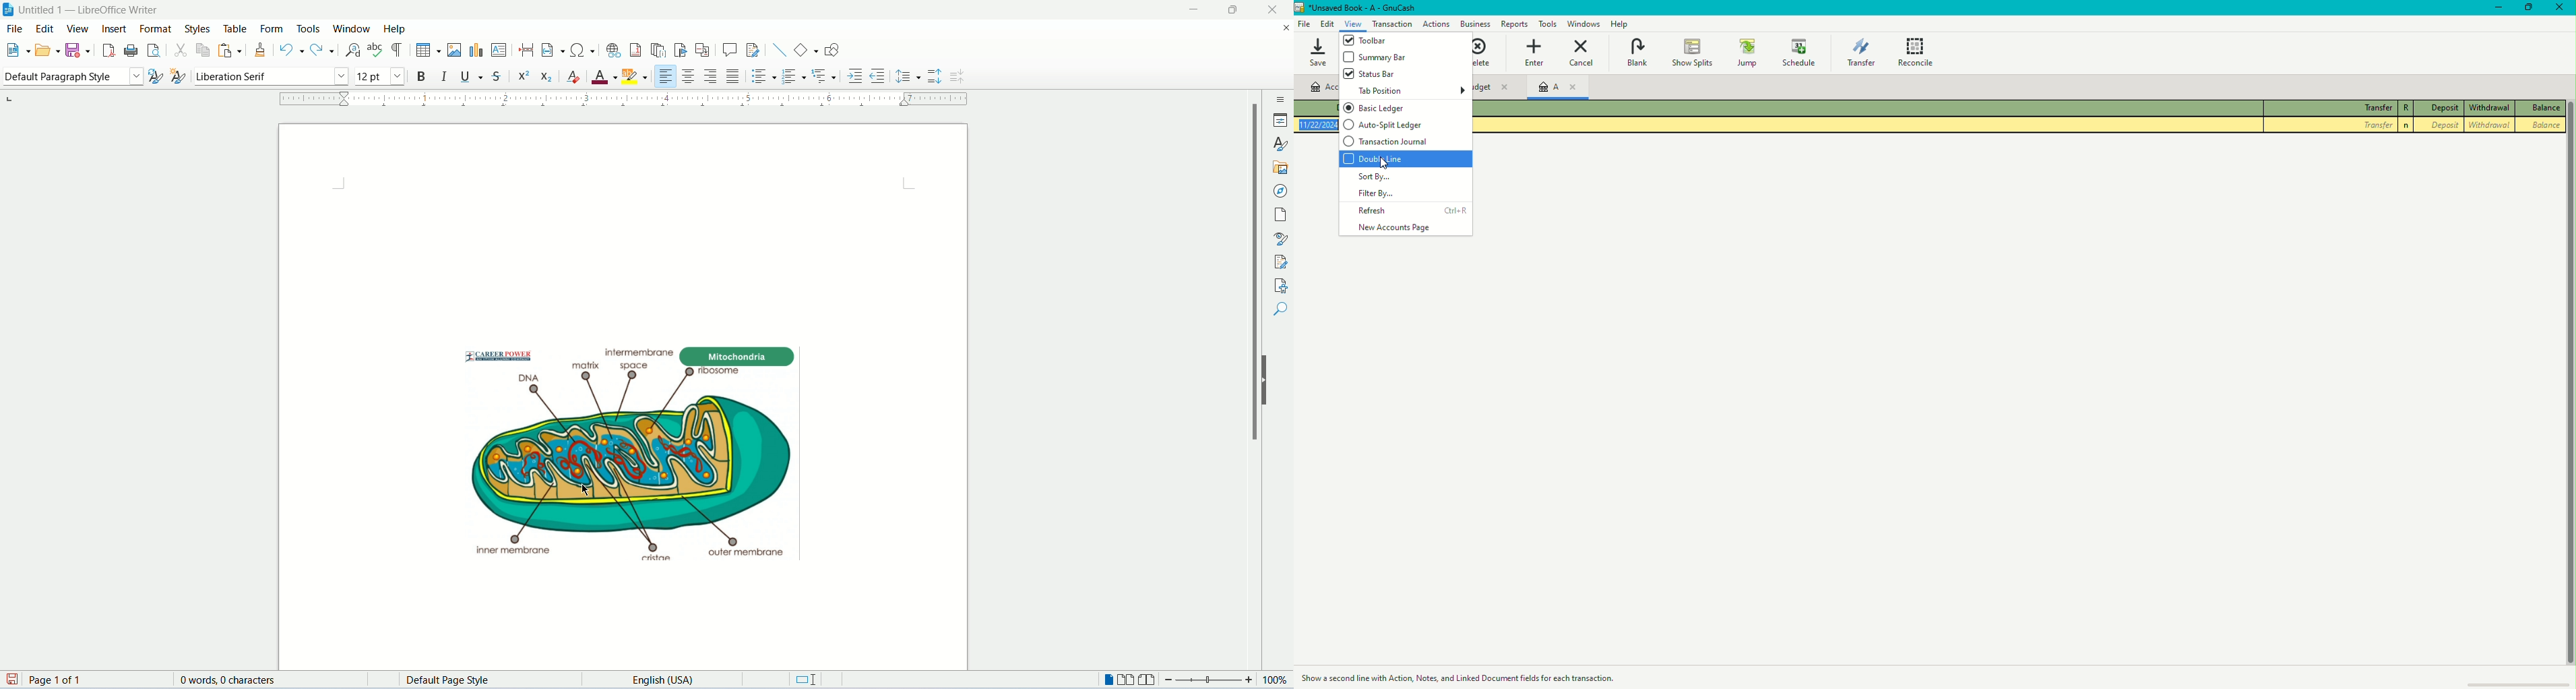  What do you see at coordinates (604, 78) in the screenshot?
I see `font color` at bounding box center [604, 78].